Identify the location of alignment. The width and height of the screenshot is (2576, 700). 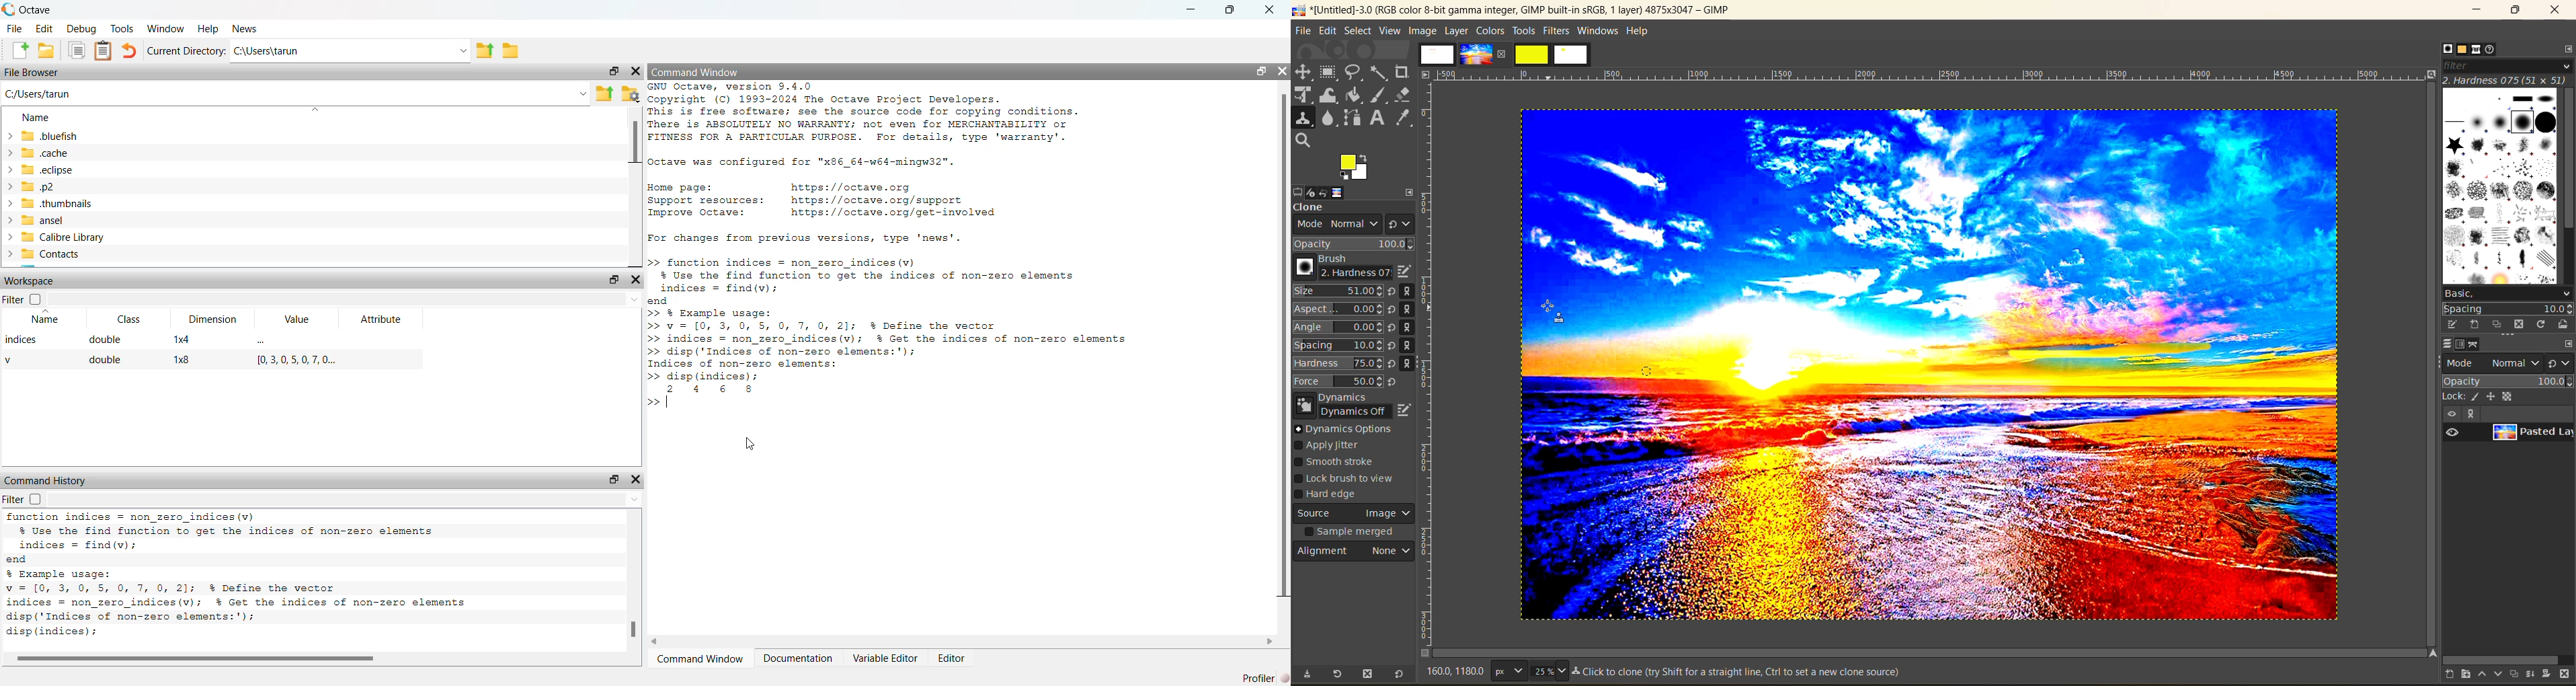
(1356, 554).